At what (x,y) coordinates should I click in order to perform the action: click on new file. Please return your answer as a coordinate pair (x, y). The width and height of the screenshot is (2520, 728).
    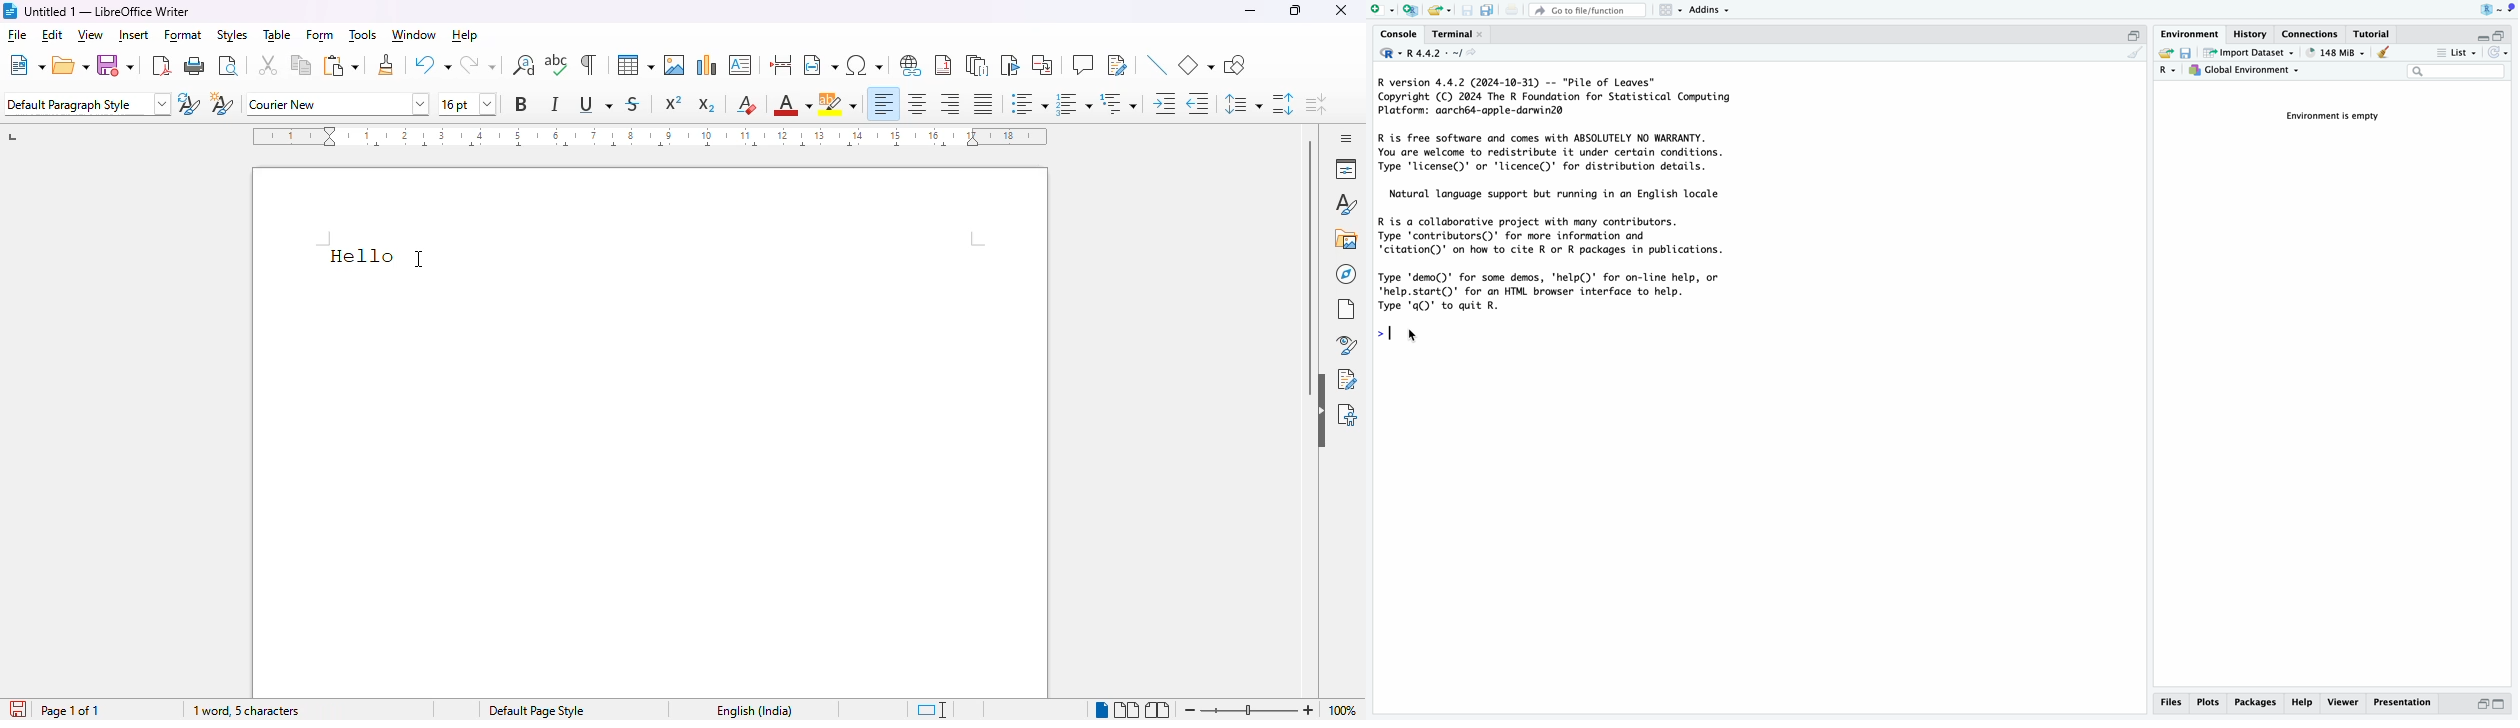
    Looking at the image, I should click on (1380, 9).